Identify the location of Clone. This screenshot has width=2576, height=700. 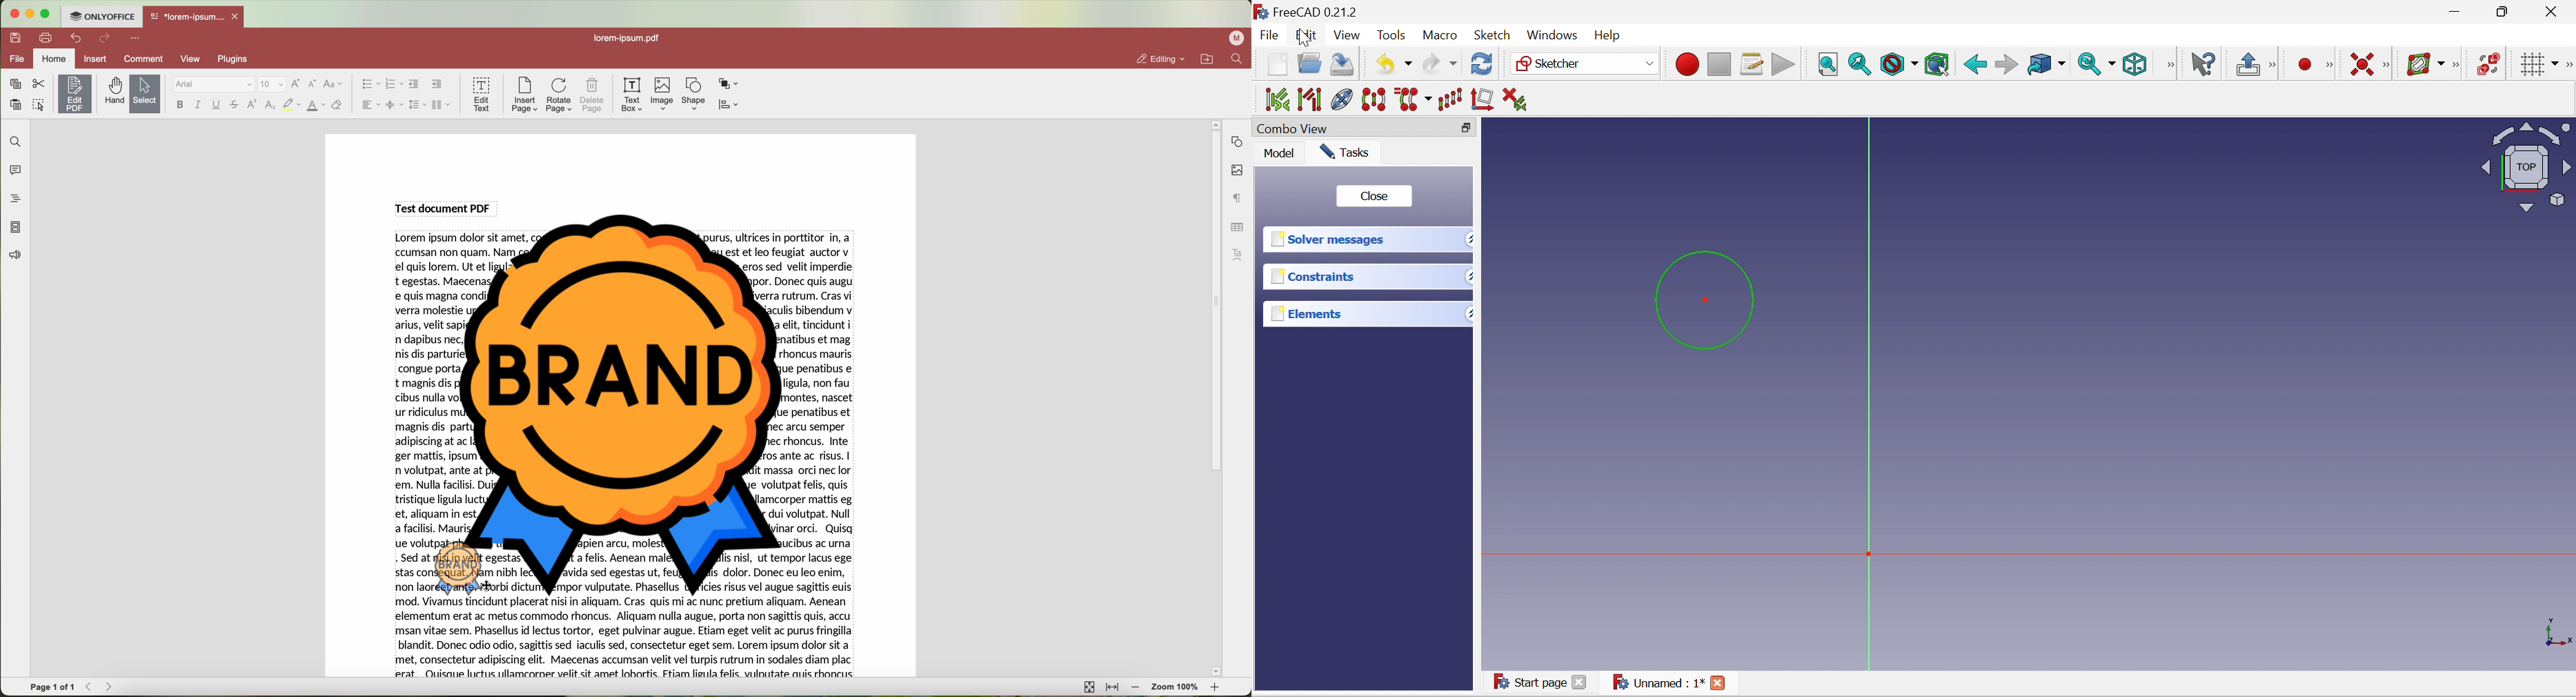
(1411, 101).